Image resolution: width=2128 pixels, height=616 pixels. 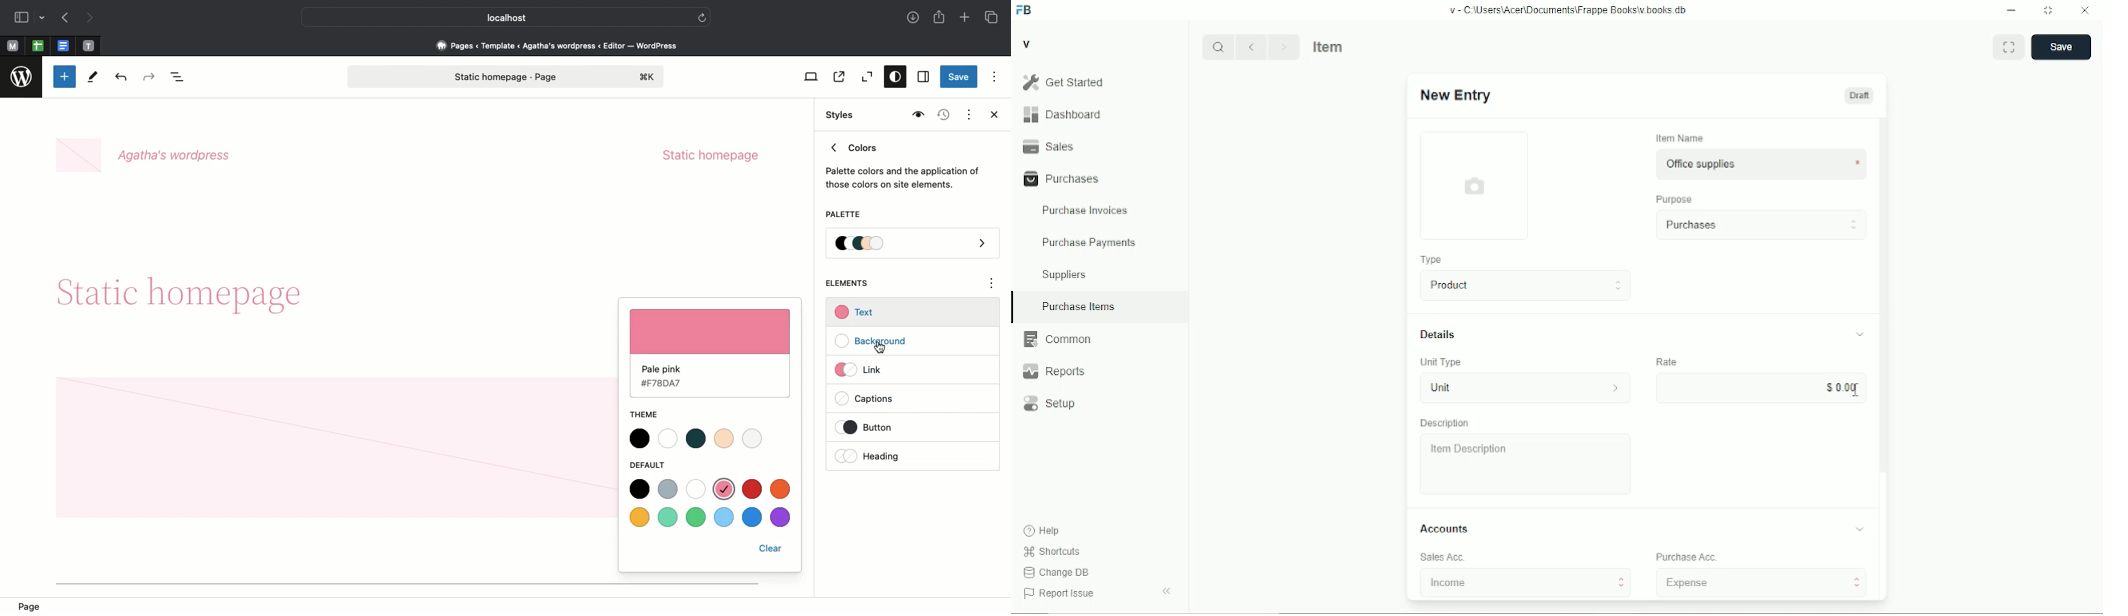 What do you see at coordinates (44, 18) in the screenshot?
I see `drop-down` at bounding box center [44, 18].